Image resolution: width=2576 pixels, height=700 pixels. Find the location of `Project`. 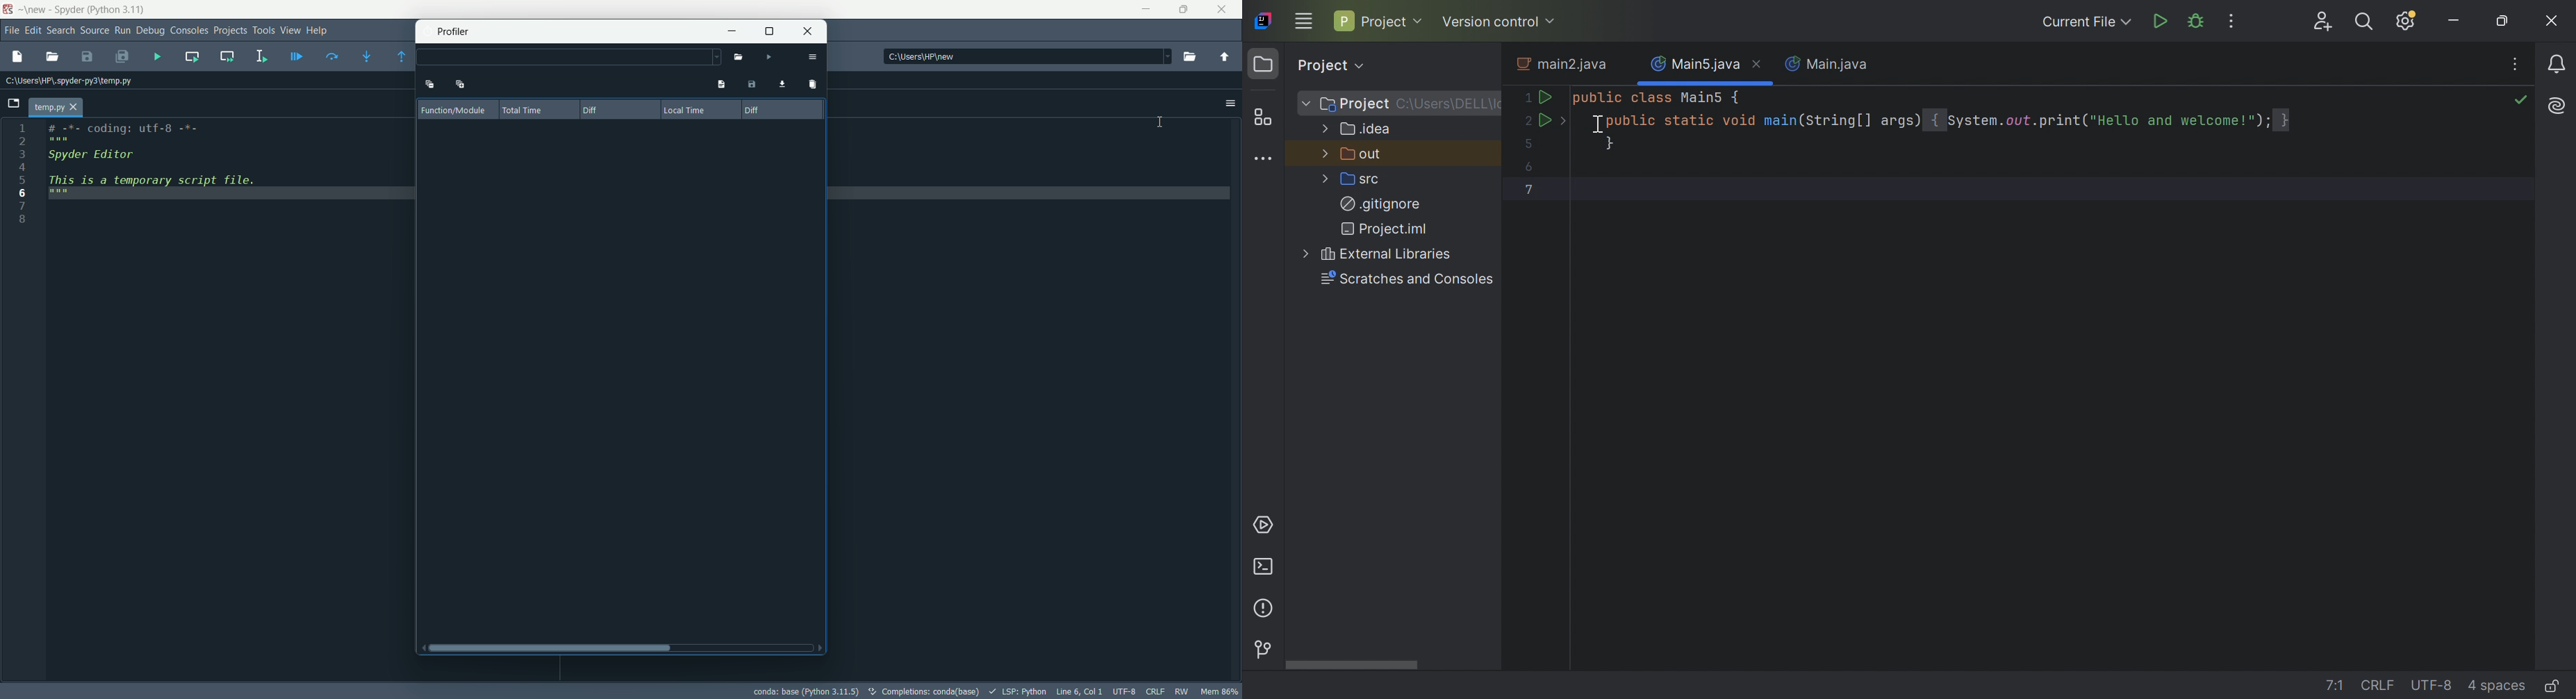

Project is located at coordinates (1354, 105).